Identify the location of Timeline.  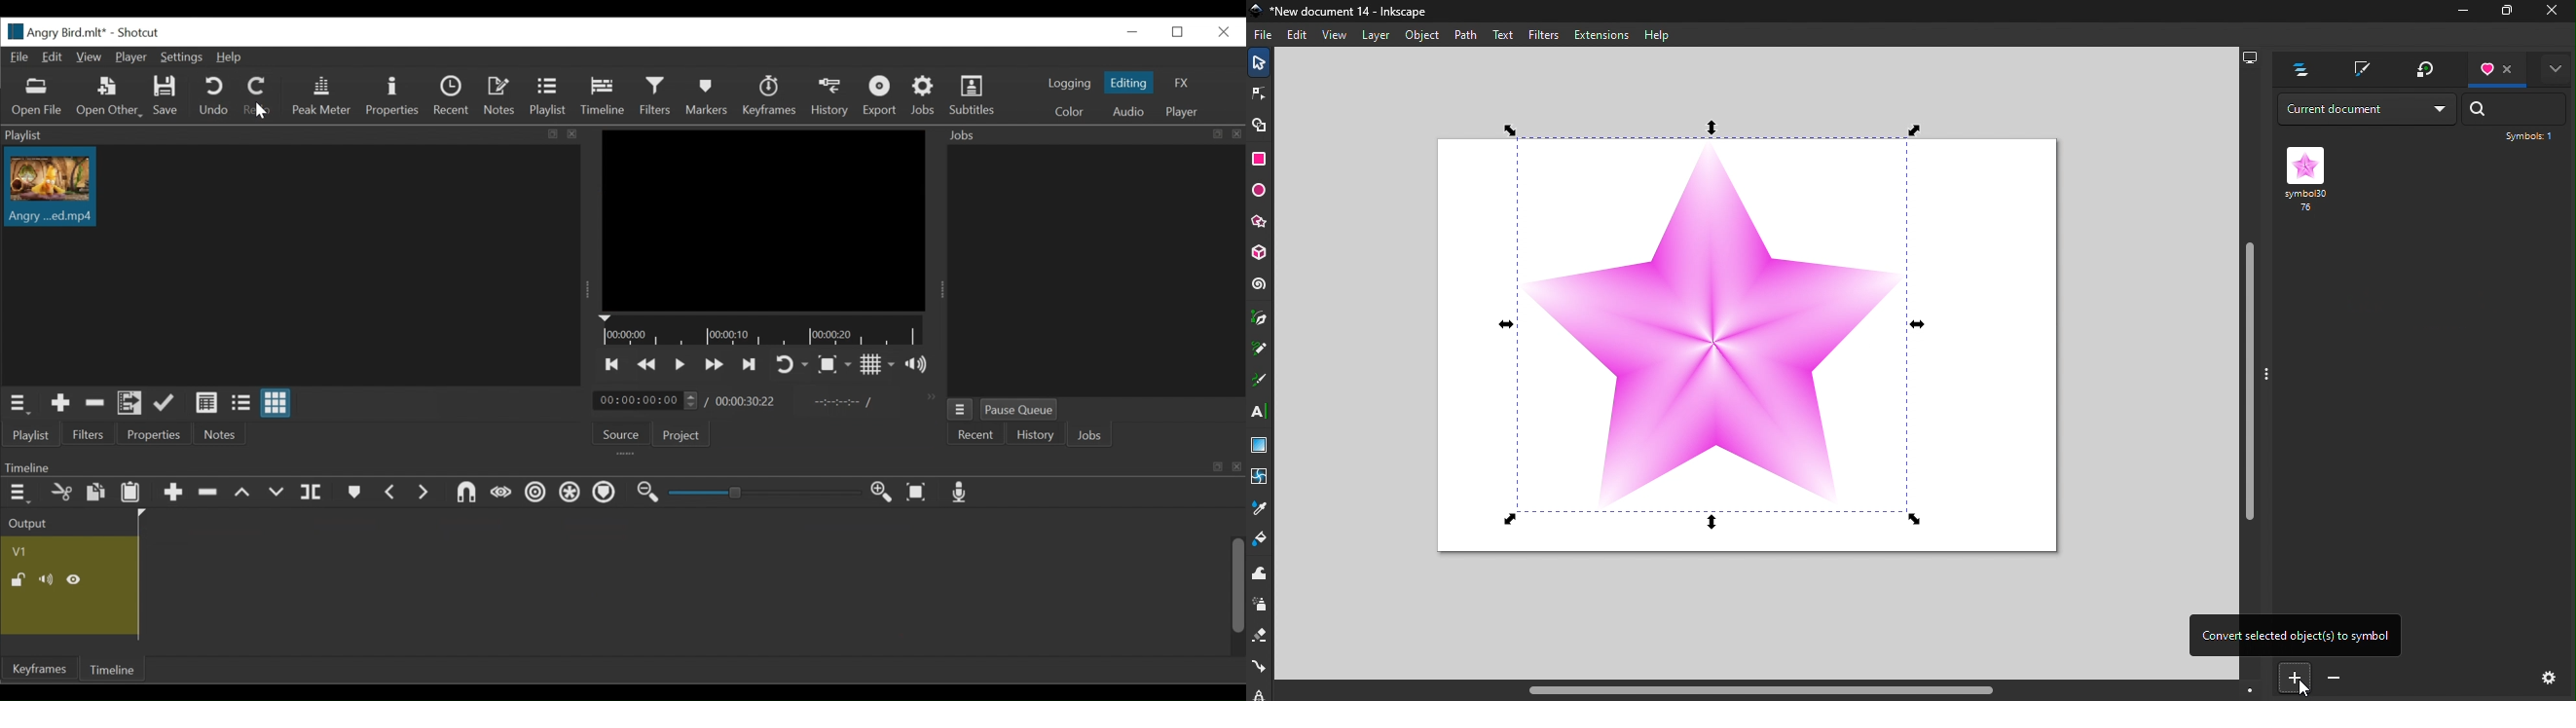
(762, 331).